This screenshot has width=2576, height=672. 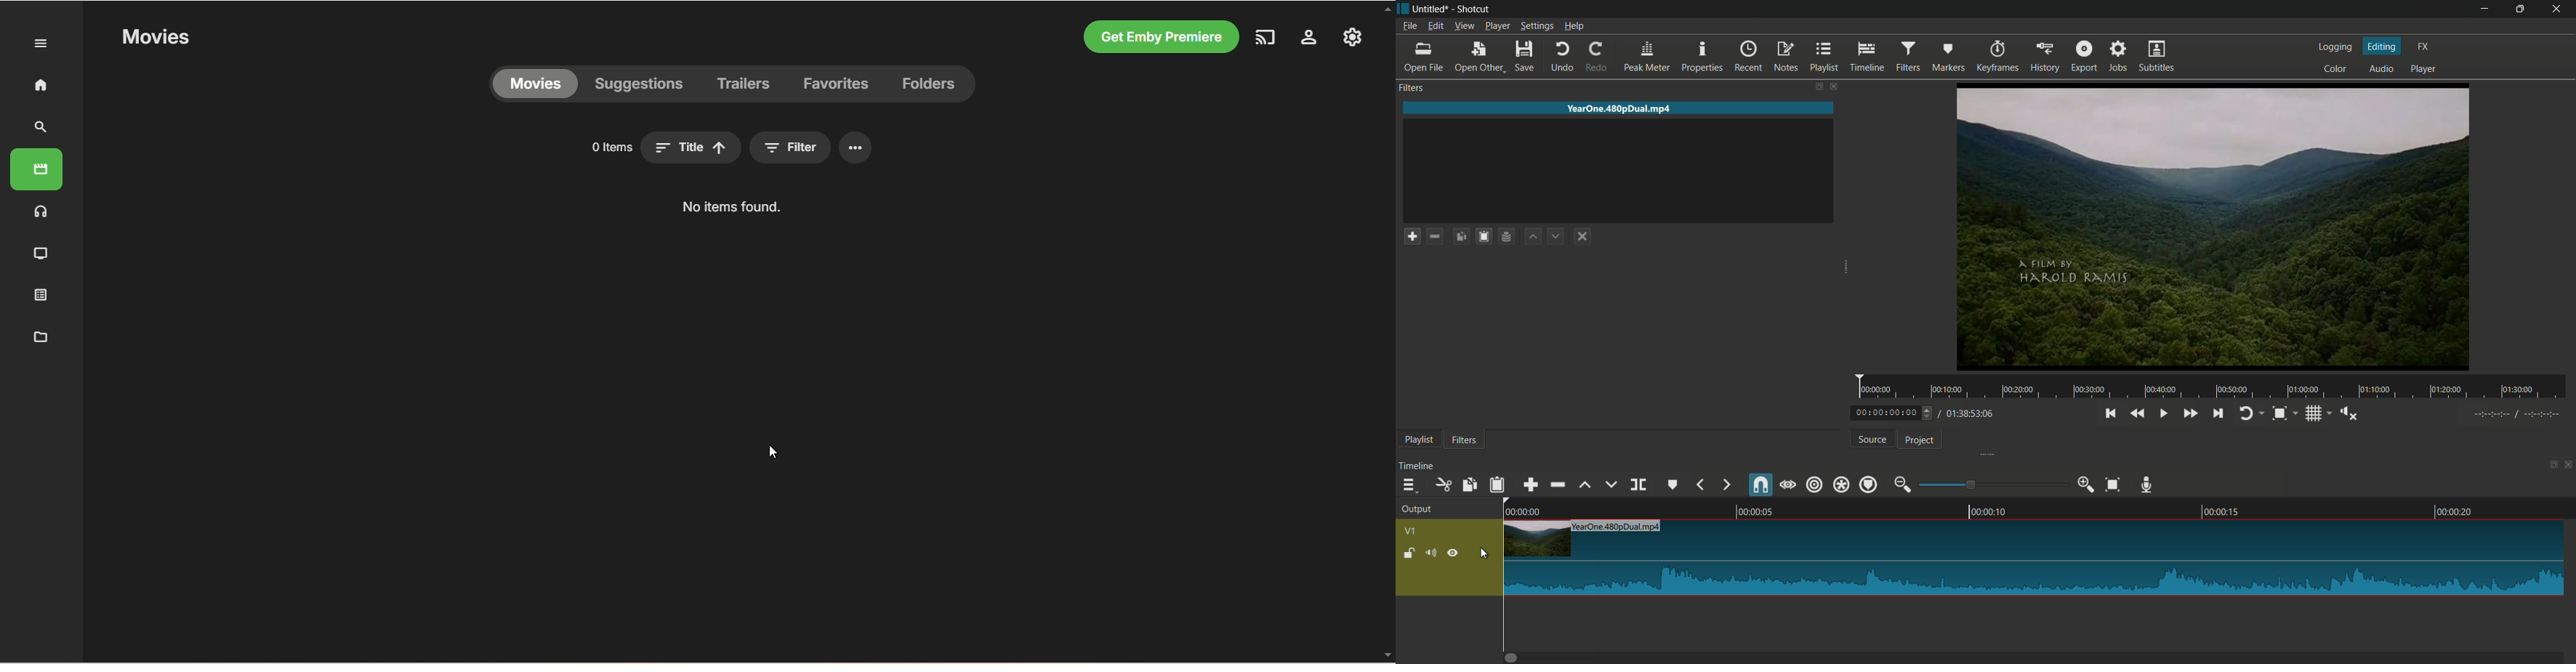 What do you see at coordinates (2158, 58) in the screenshot?
I see `subtitles` at bounding box center [2158, 58].